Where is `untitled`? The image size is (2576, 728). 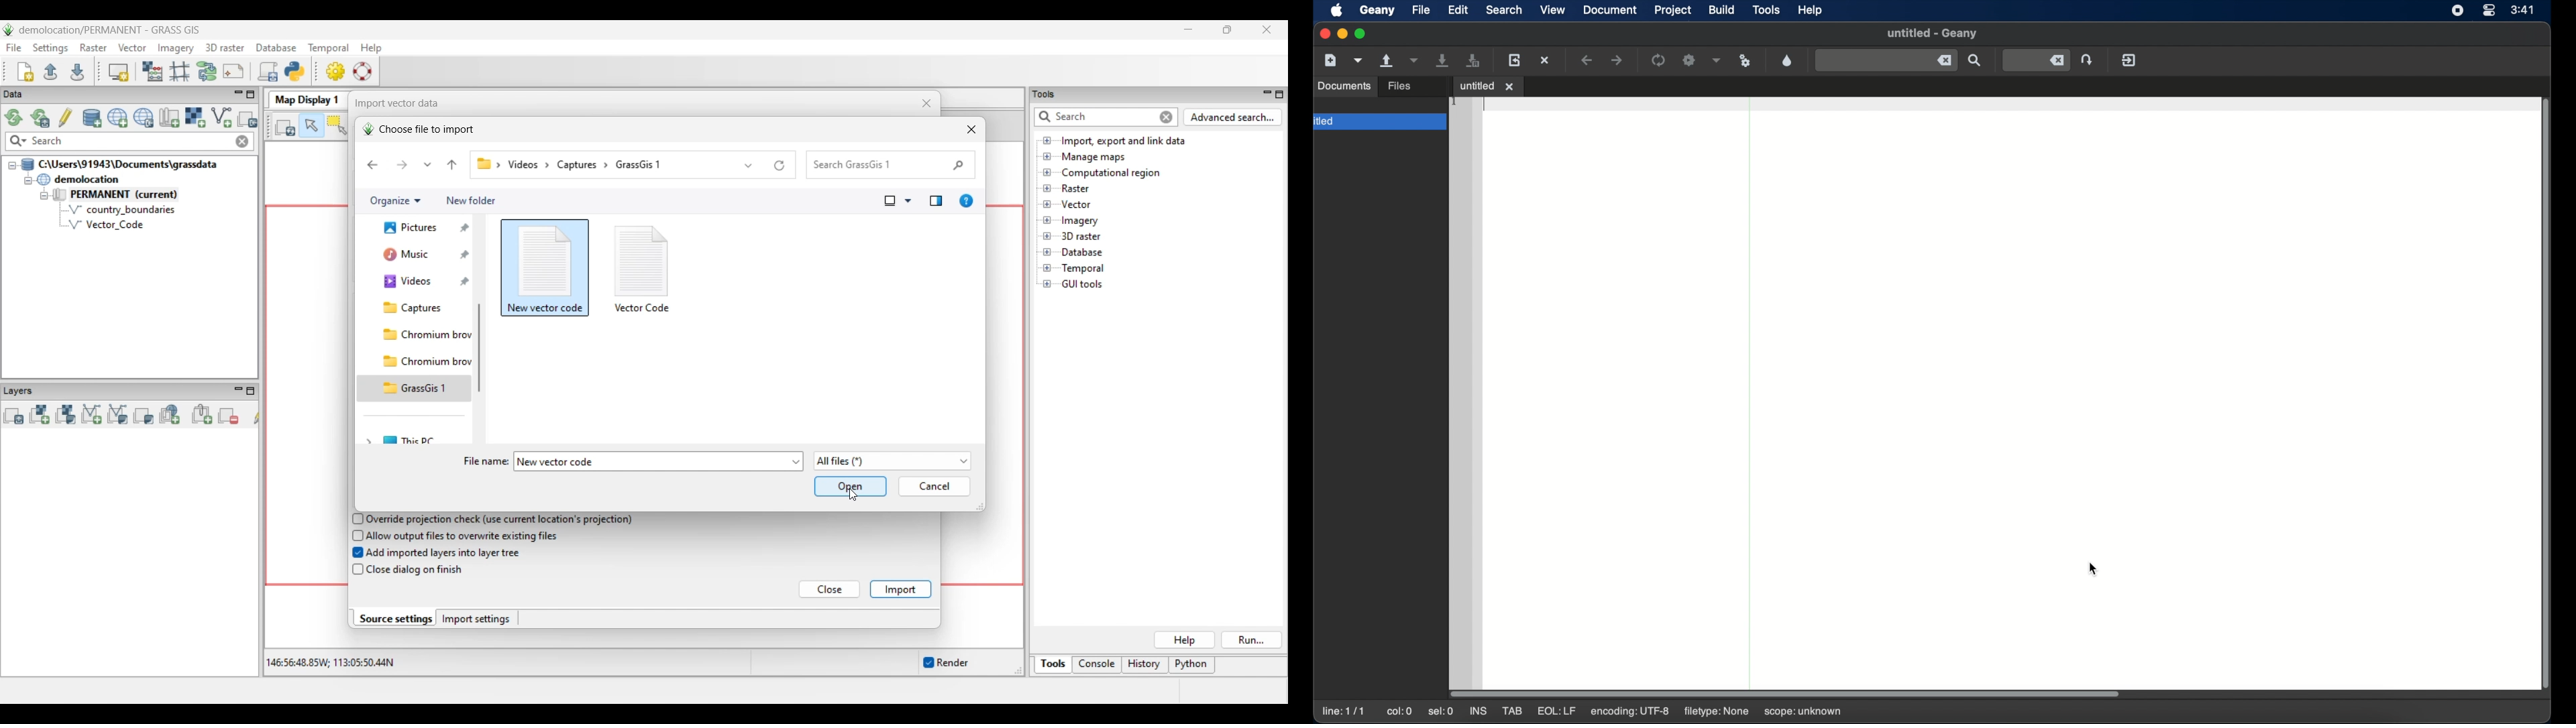 untitled is located at coordinates (1379, 123).